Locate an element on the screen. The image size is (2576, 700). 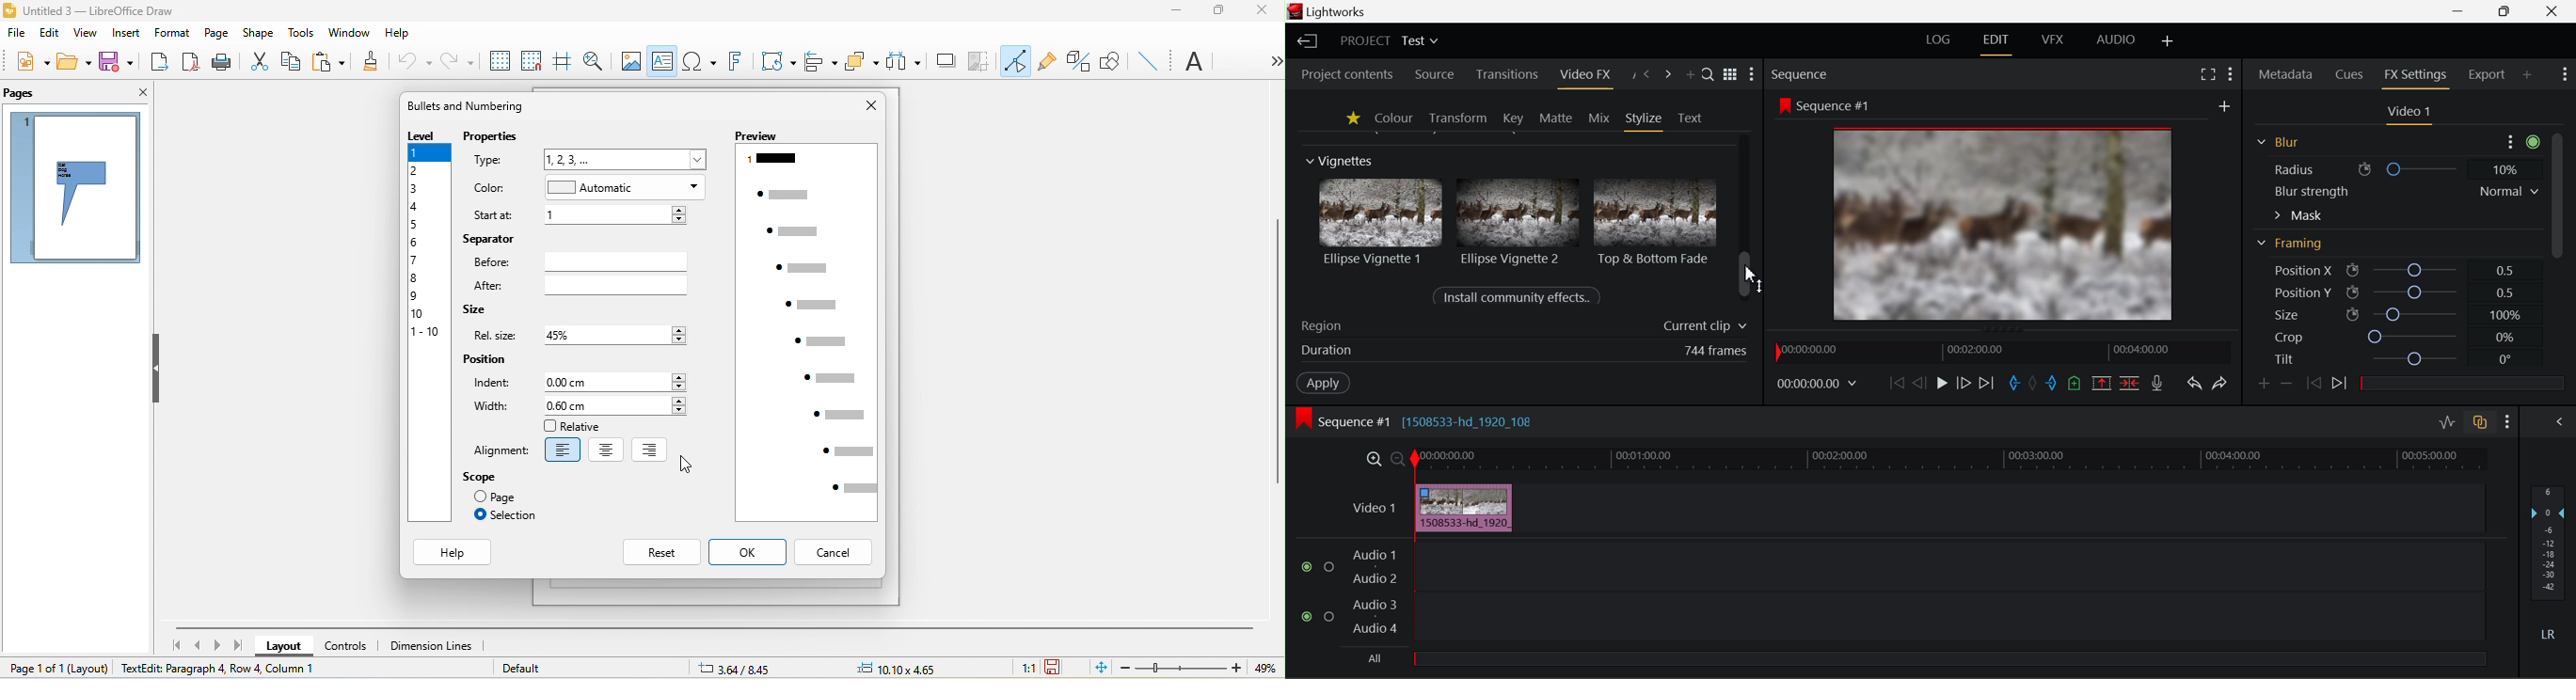
display to grids is located at coordinates (496, 60).